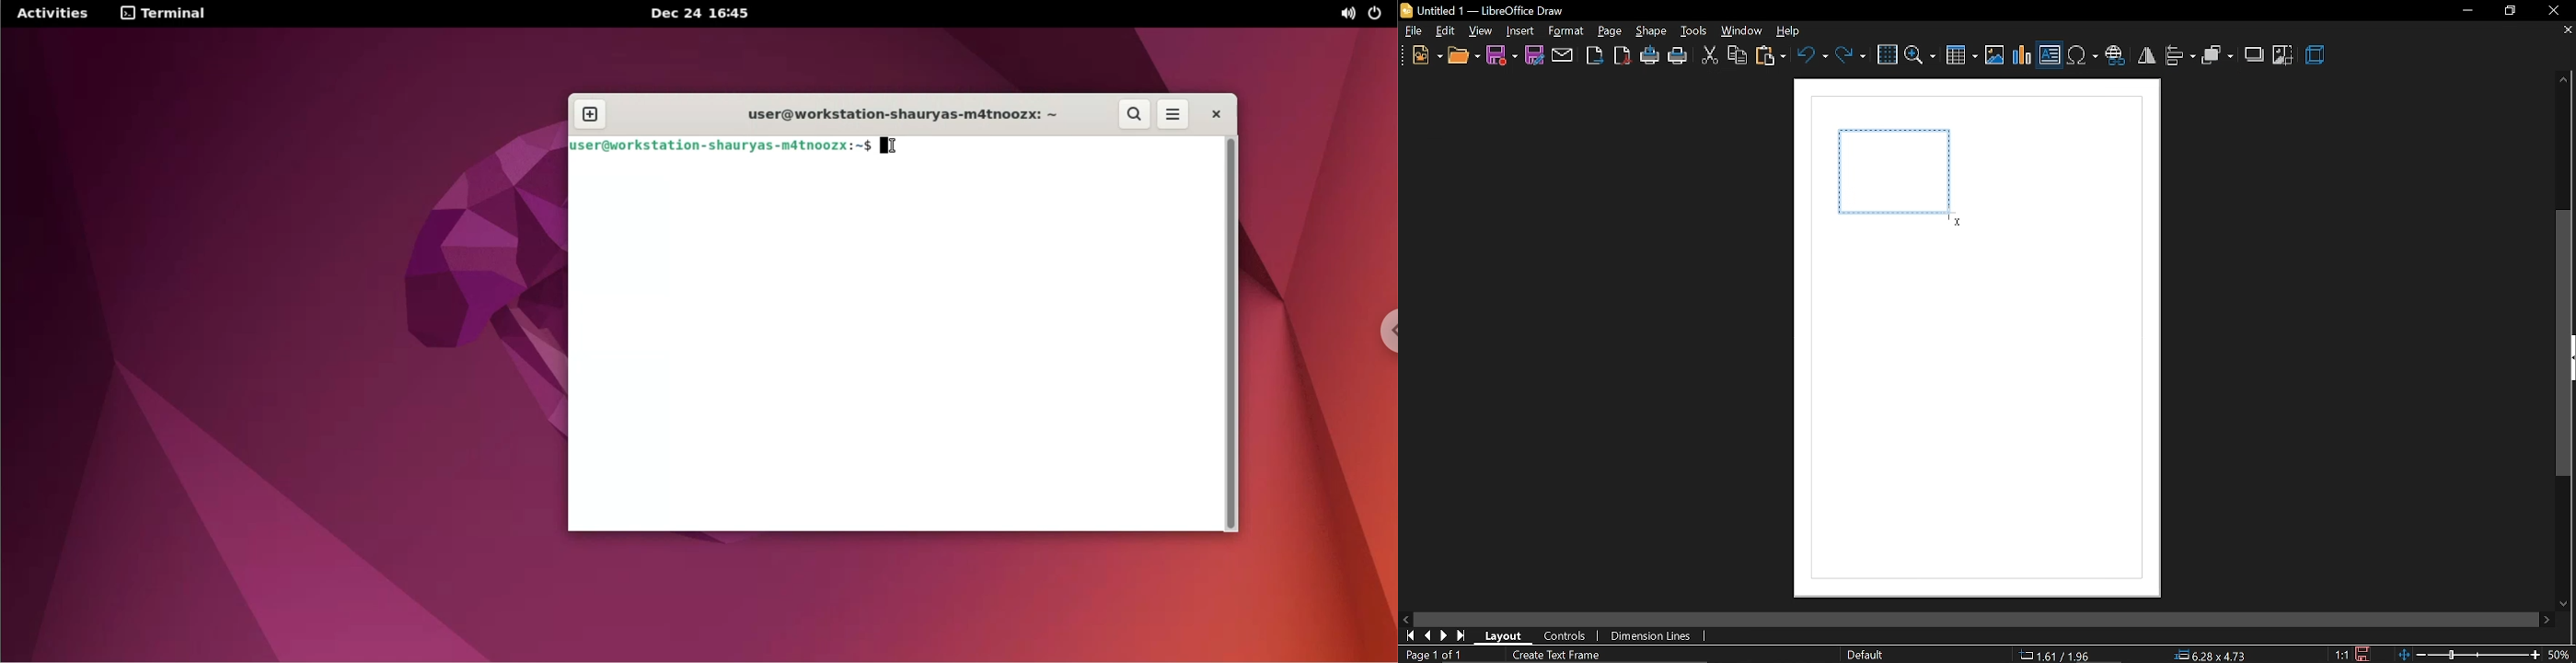  What do you see at coordinates (1563, 55) in the screenshot?
I see `attach` at bounding box center [1563, 55].